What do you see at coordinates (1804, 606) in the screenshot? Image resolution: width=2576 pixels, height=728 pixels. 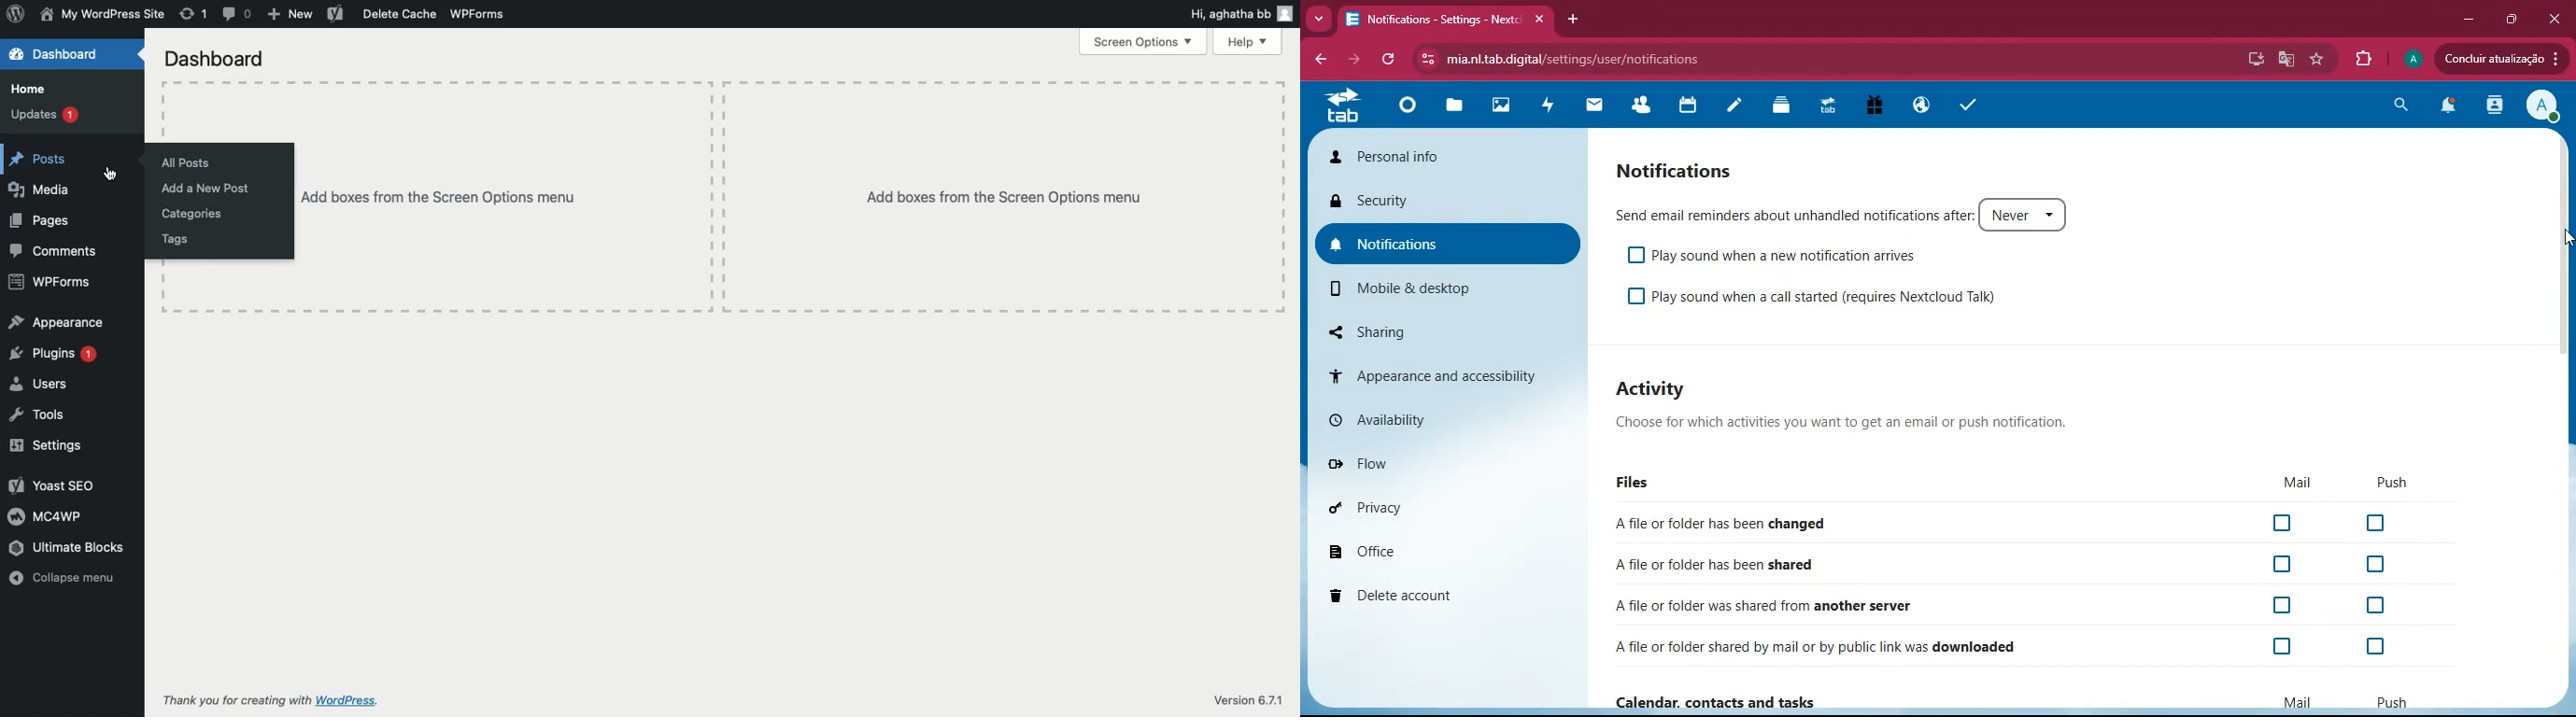 I see `file shared from another server` at bounding box center [1804, 606].